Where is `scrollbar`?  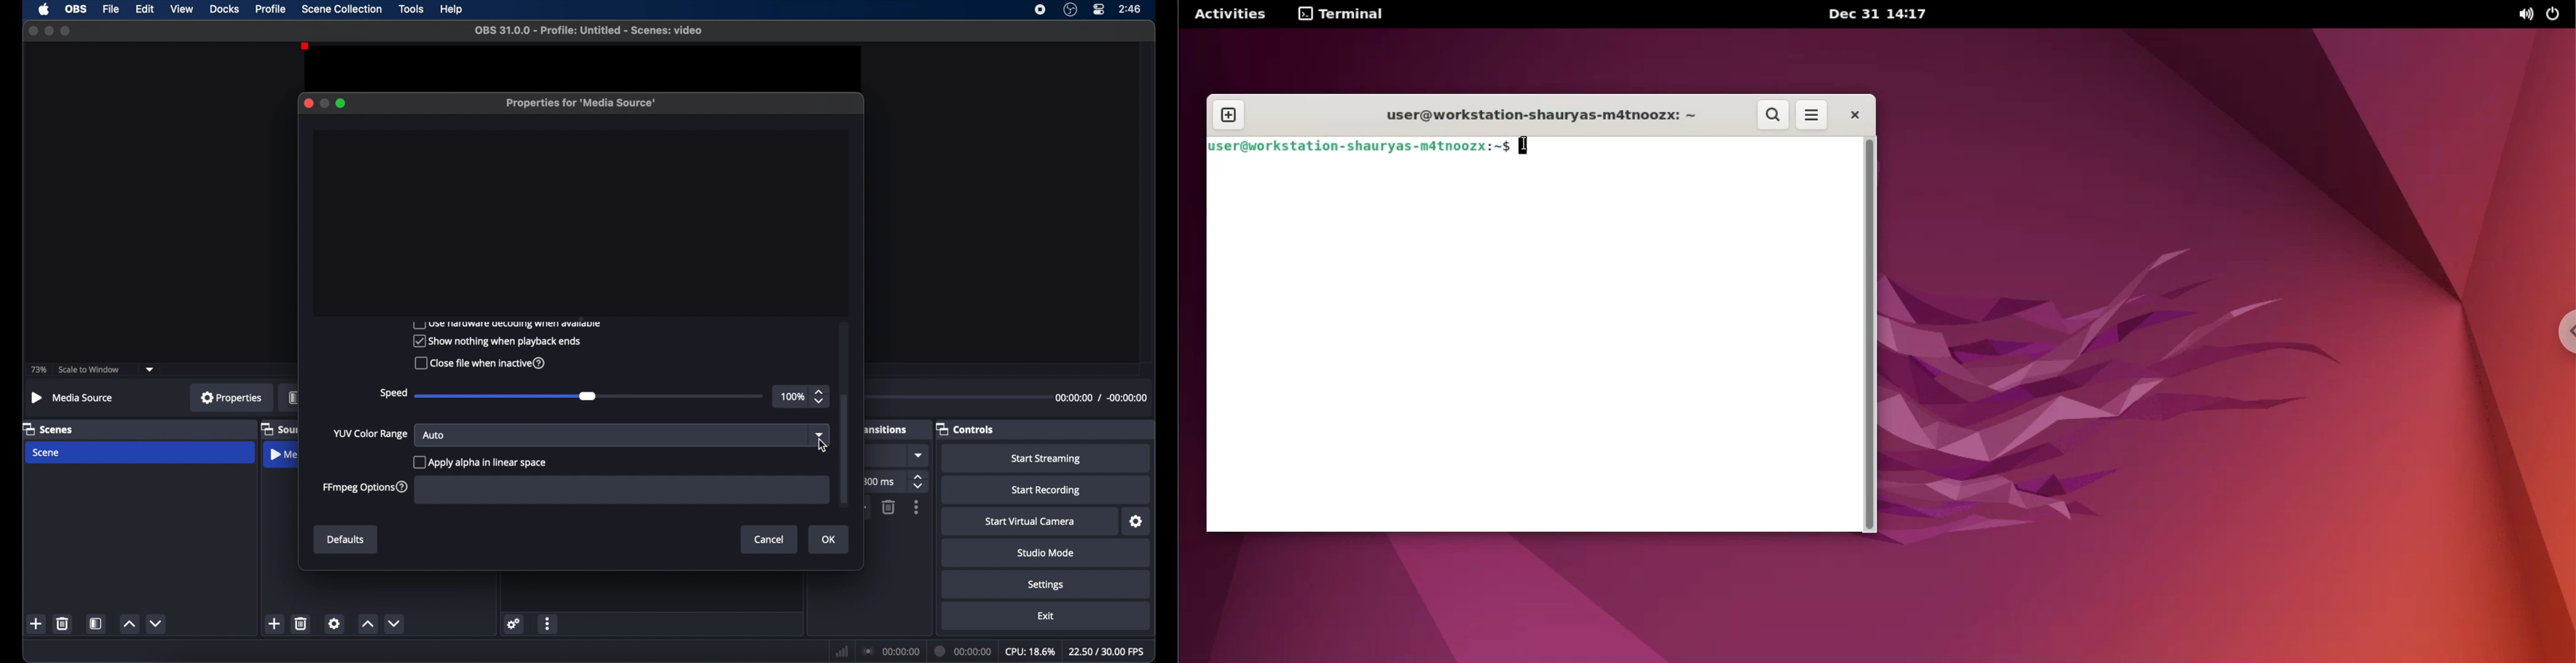
scrollbar is located at coordinates (1867, 335).